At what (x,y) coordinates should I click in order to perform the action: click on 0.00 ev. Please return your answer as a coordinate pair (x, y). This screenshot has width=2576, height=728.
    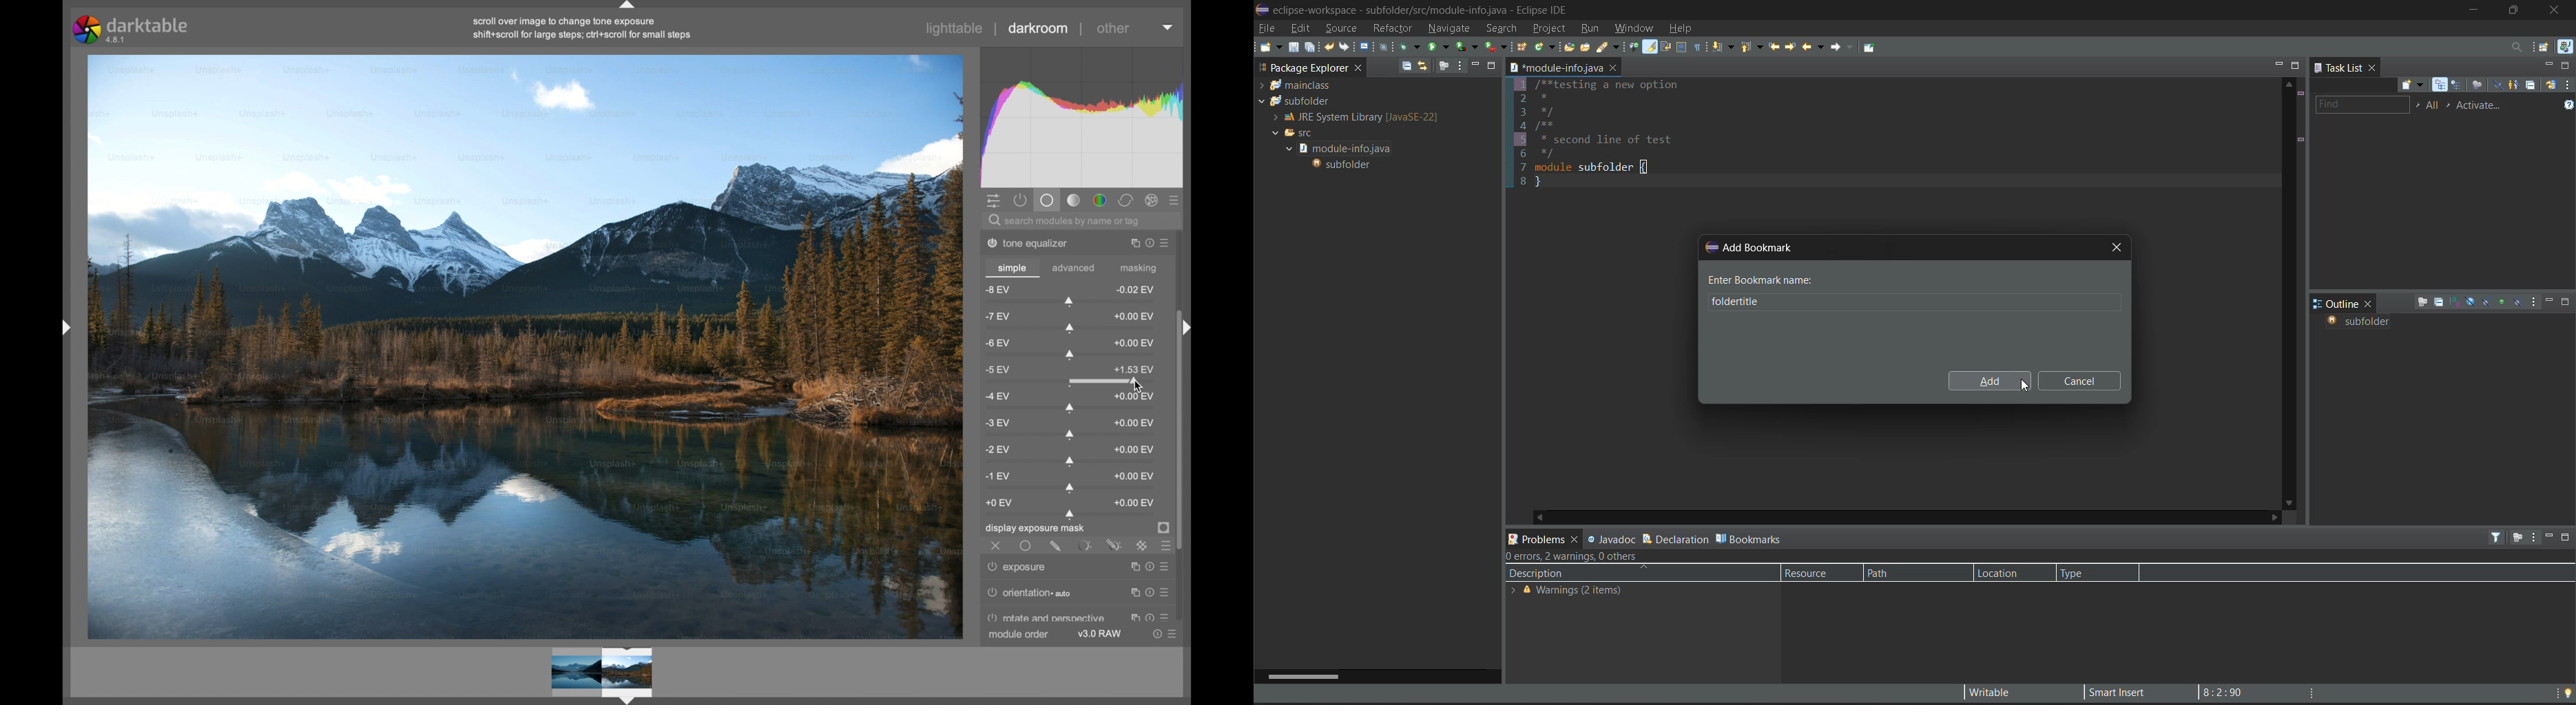
    Looking at the image, I should click on (1135, 316).